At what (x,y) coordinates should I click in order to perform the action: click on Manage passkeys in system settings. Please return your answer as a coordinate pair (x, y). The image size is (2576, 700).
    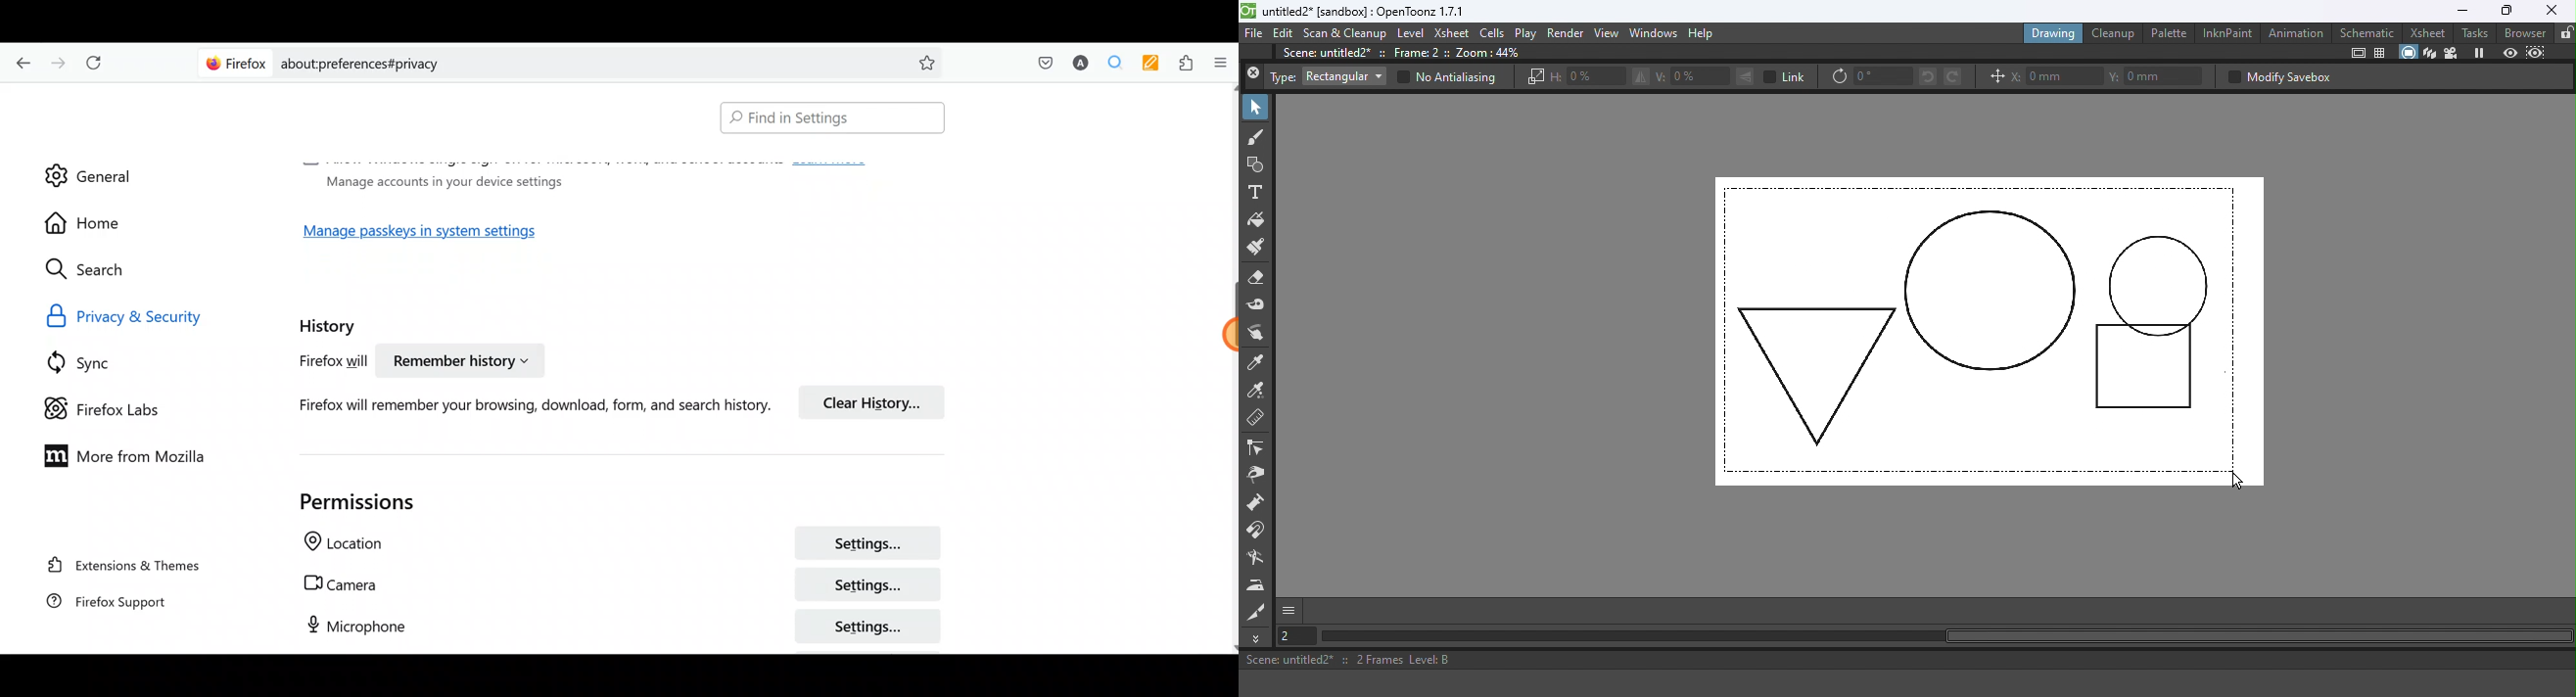
    Looking at the image, I should click on (434, 235).